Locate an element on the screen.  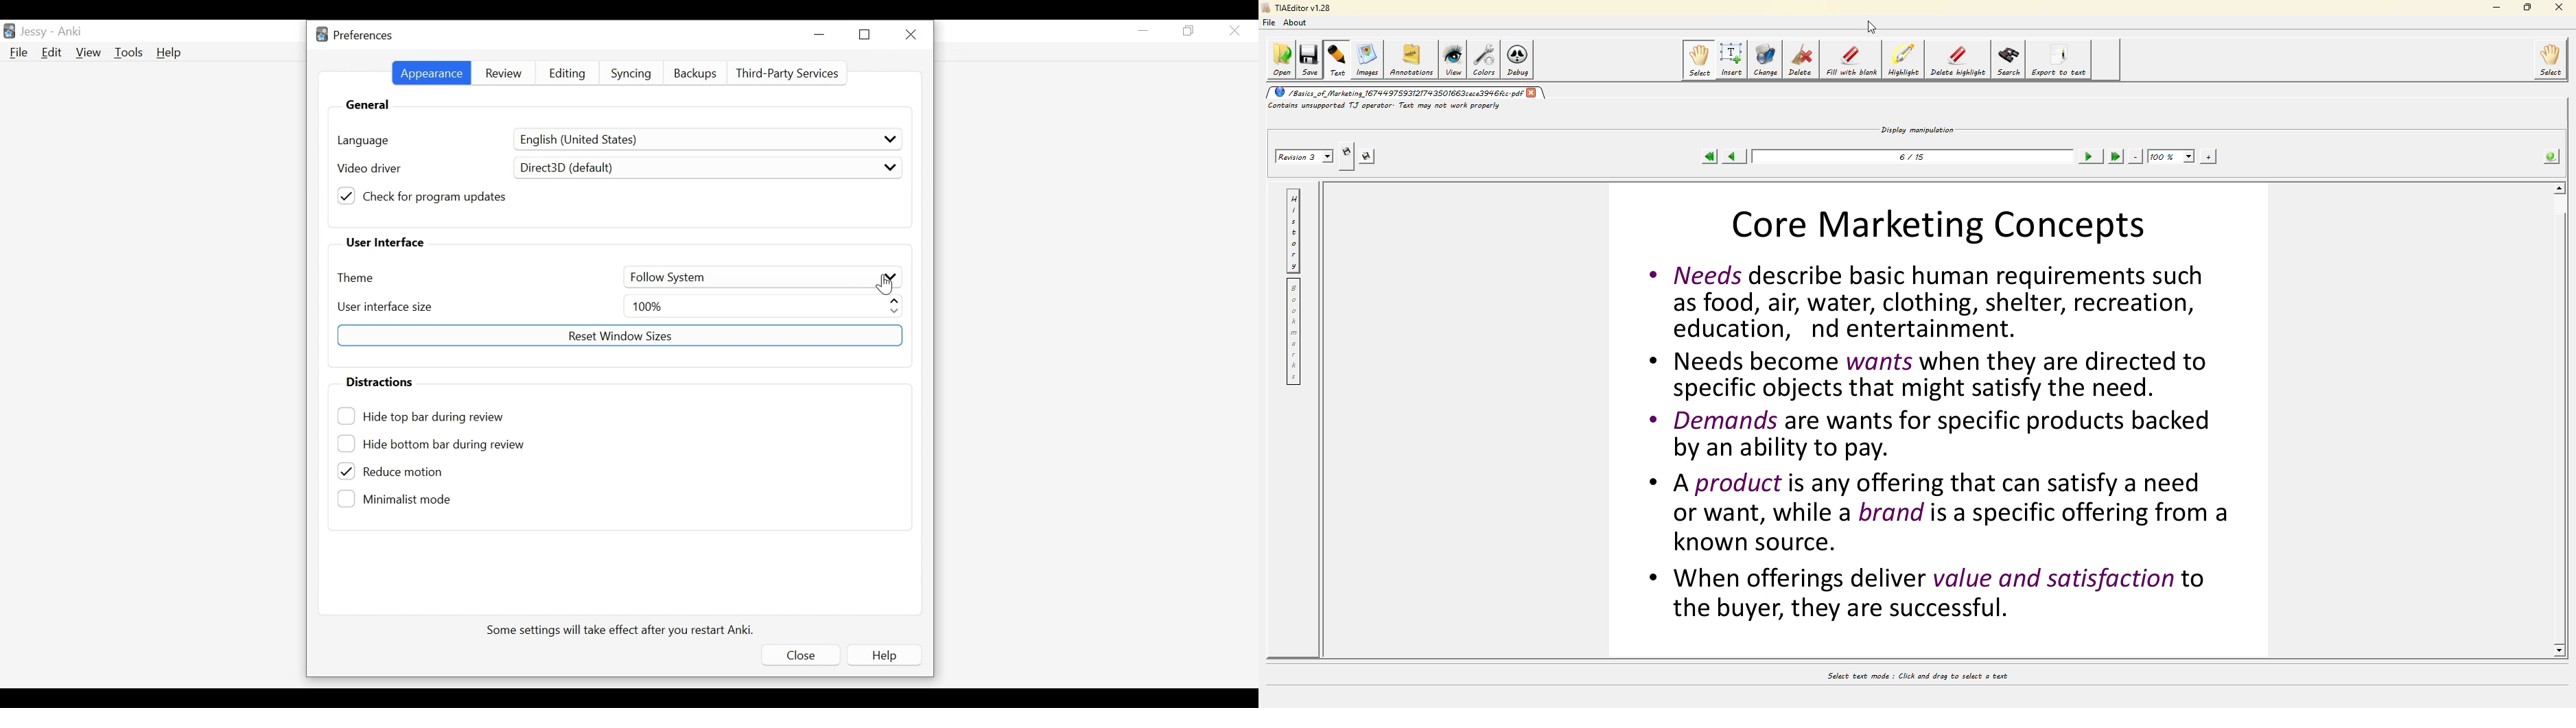
General is located at coordinates (367, 104).